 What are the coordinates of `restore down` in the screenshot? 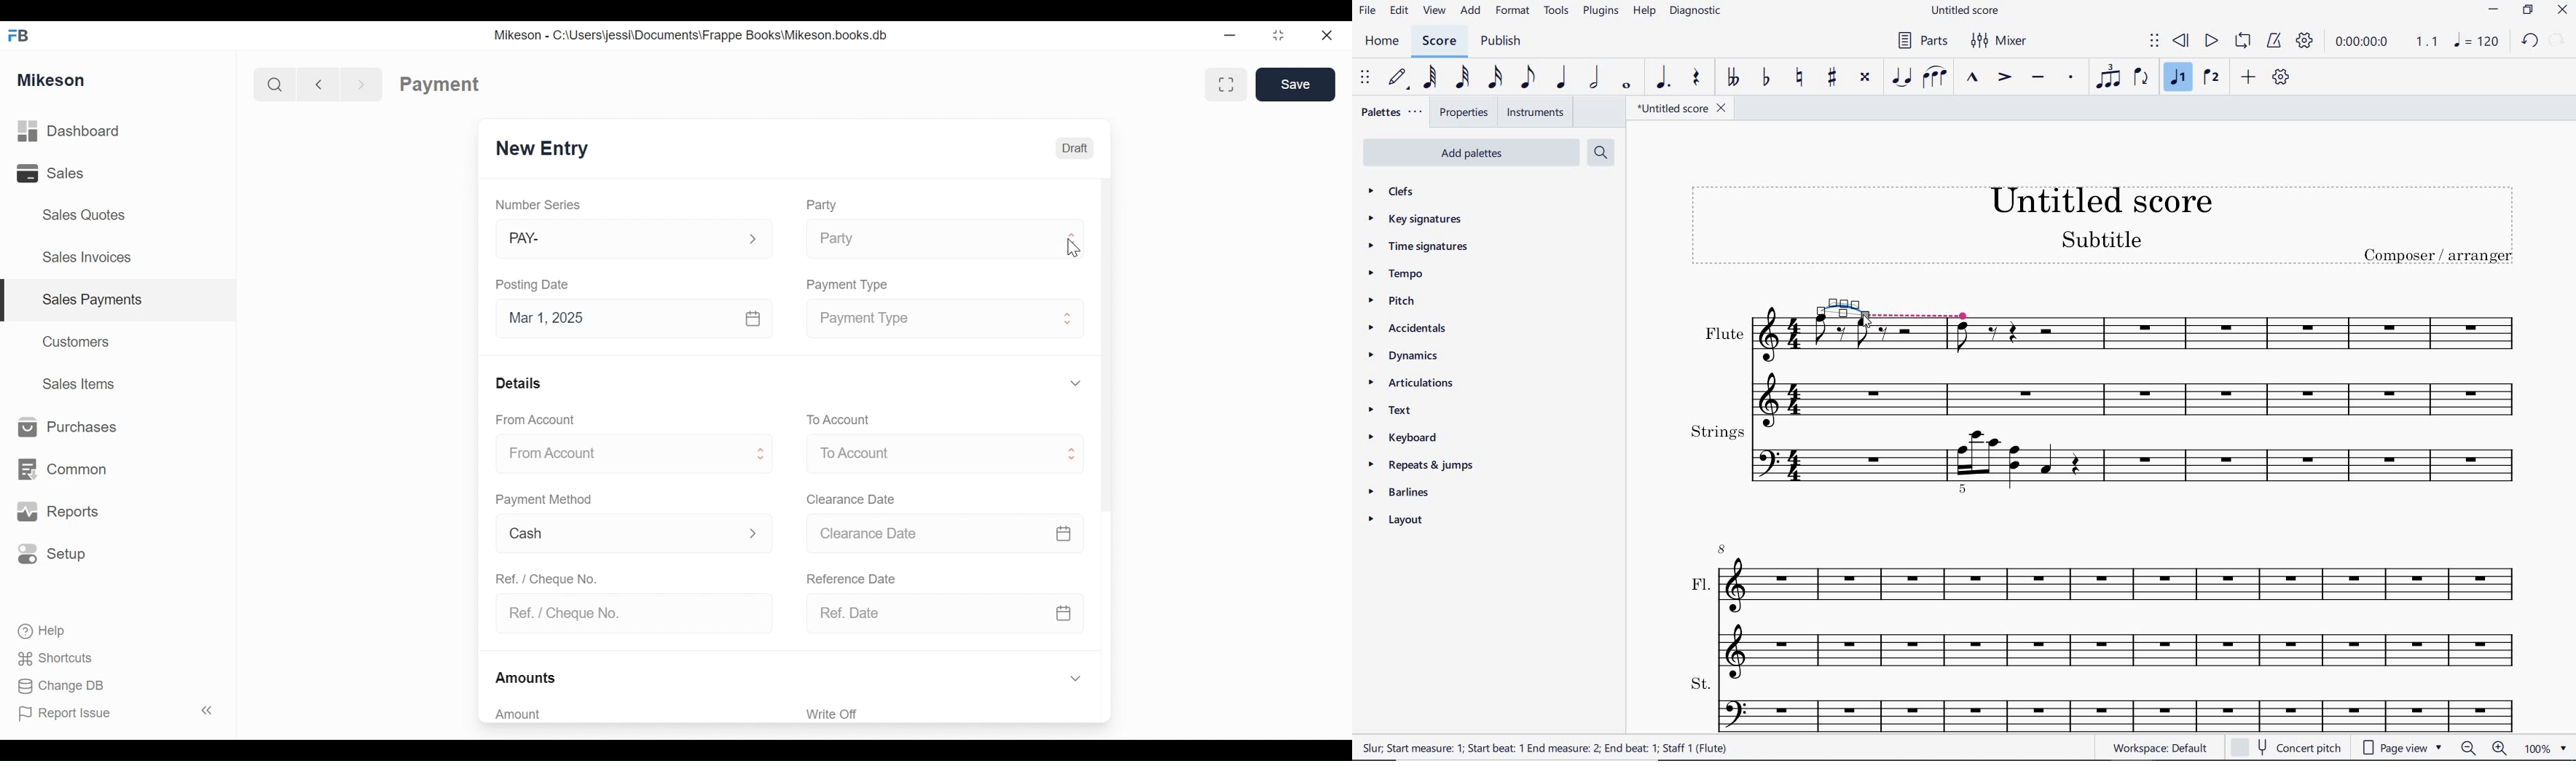 It's located at (2527, 10).